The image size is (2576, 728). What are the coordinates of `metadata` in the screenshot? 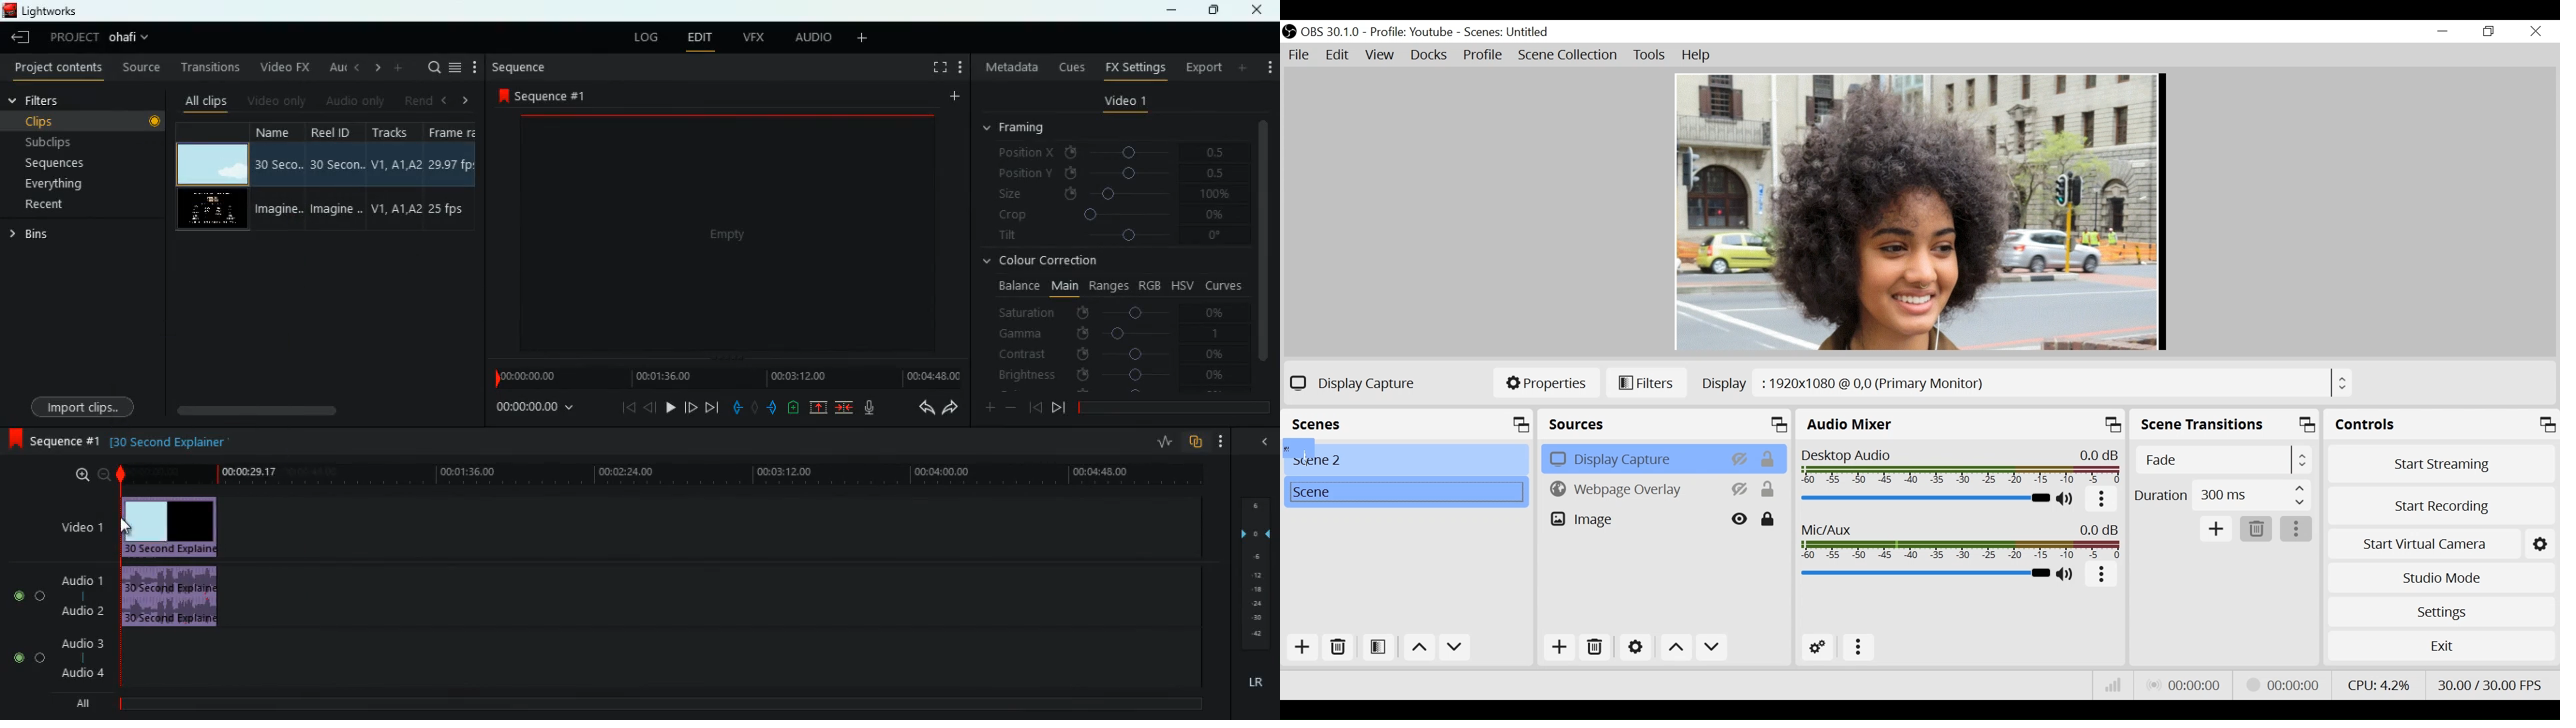 It's located at (1008, 65).